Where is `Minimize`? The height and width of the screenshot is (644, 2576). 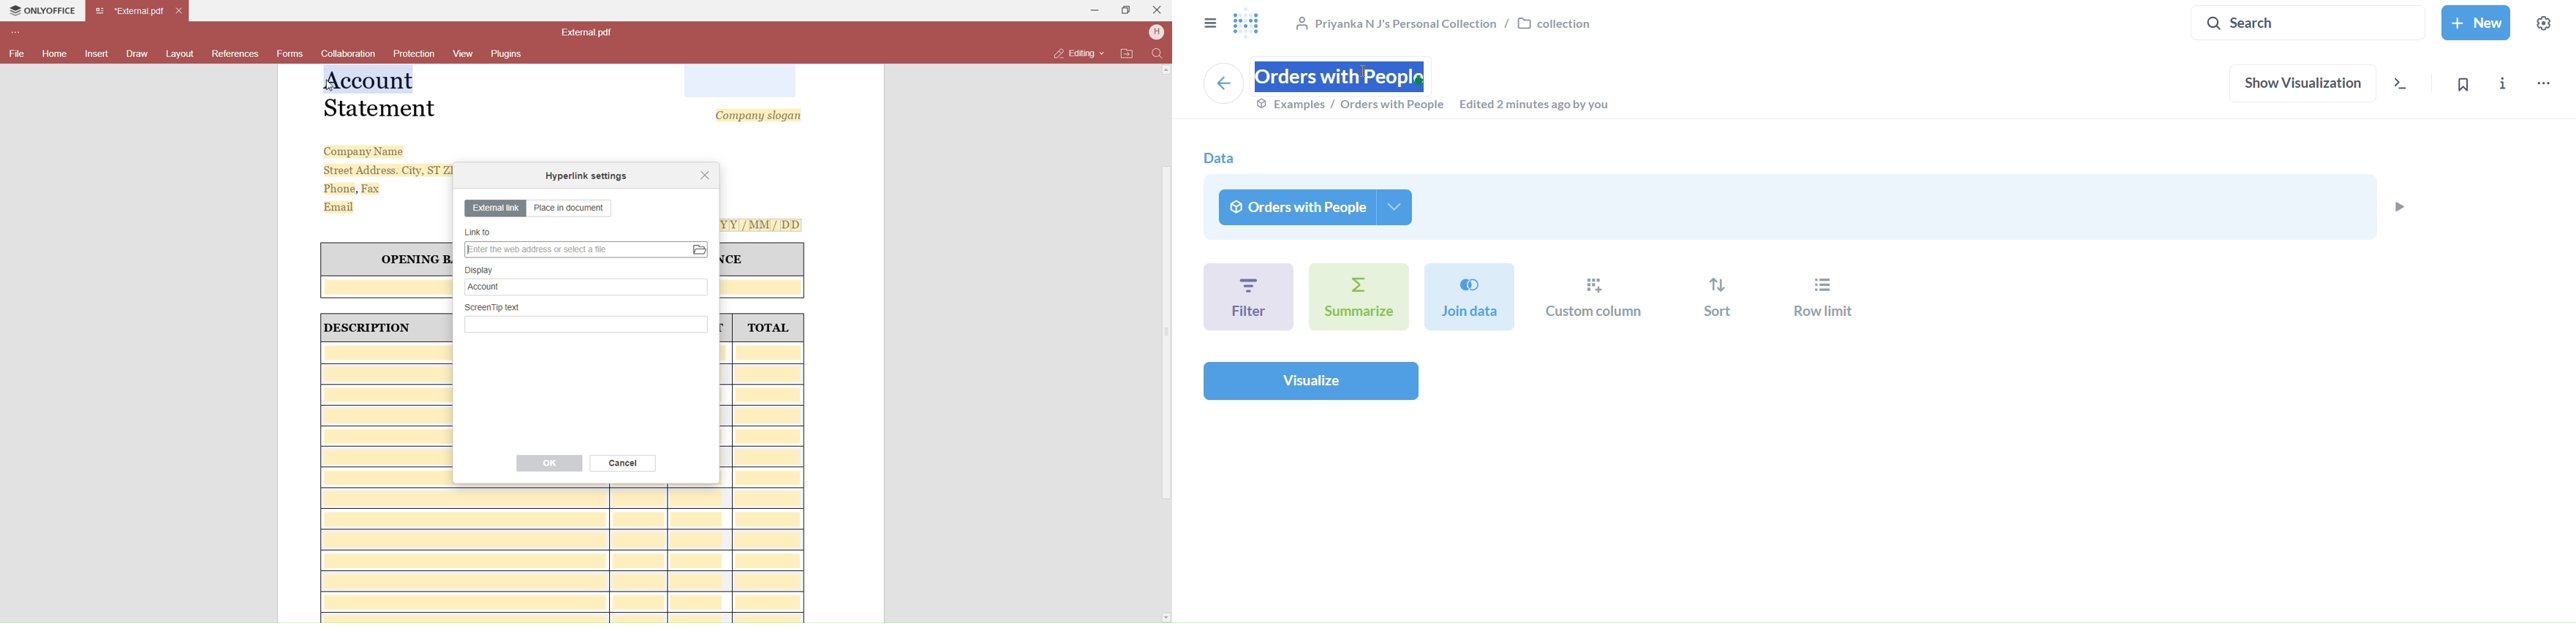 Minimize is located at coordinates (1091, 12).